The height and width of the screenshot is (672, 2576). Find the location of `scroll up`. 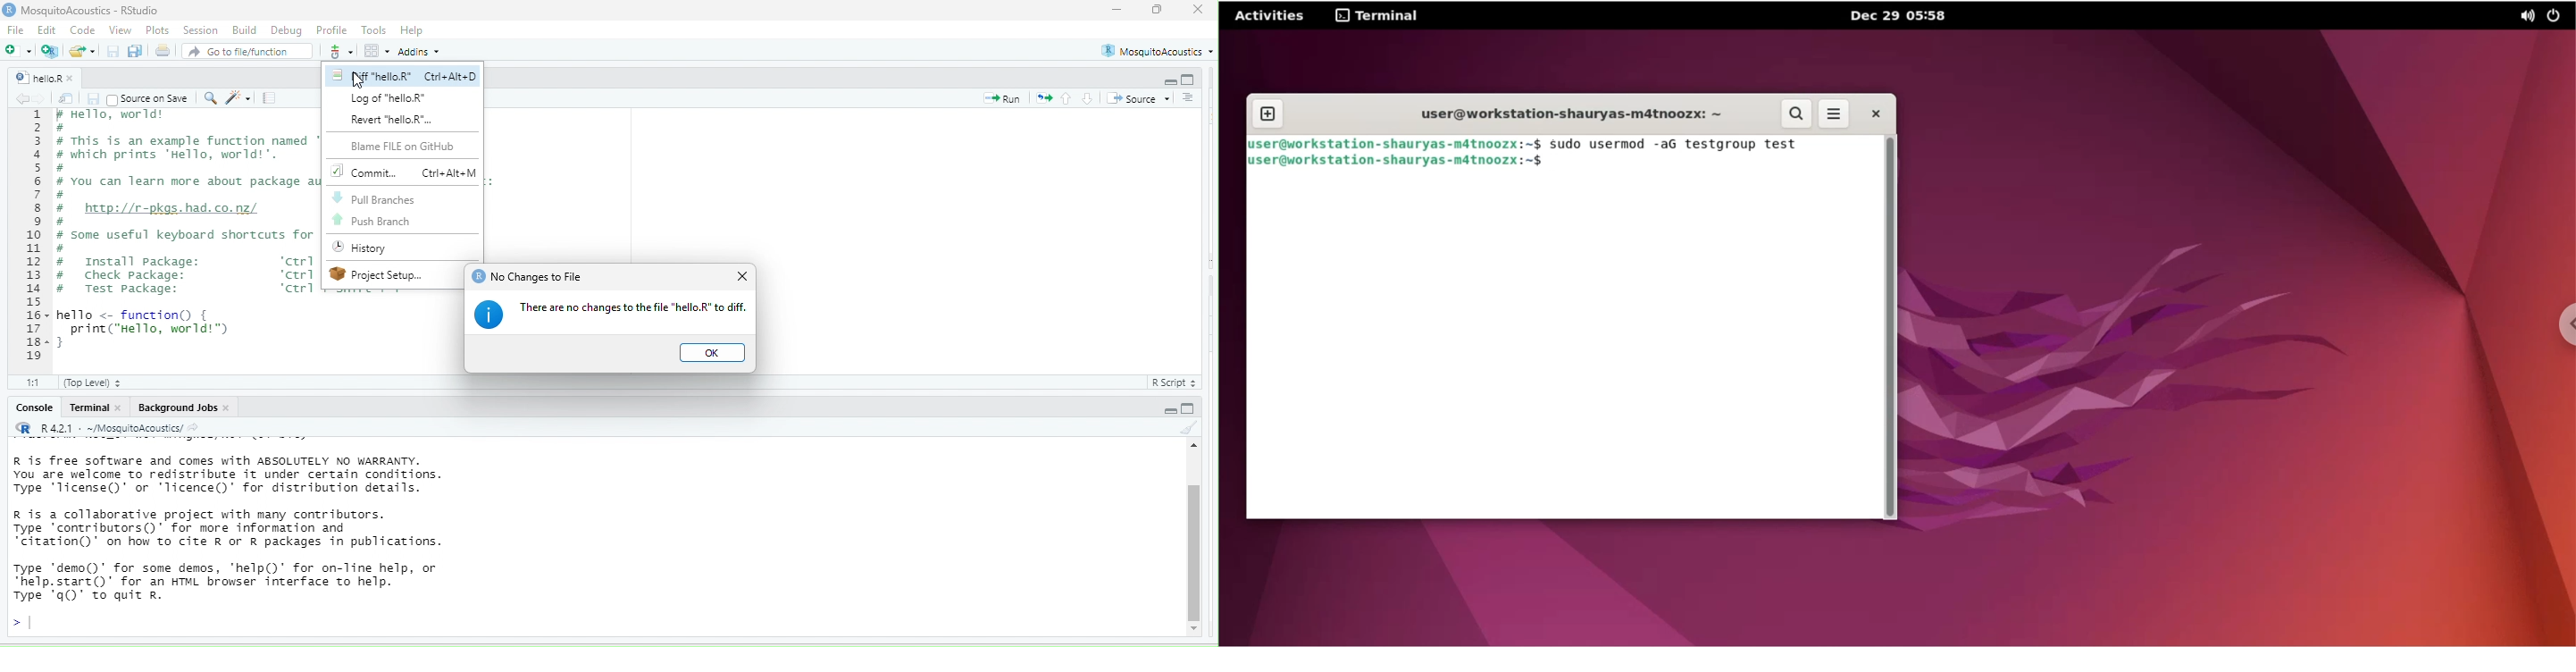

scroll up is located at coordinates (1192, 447).